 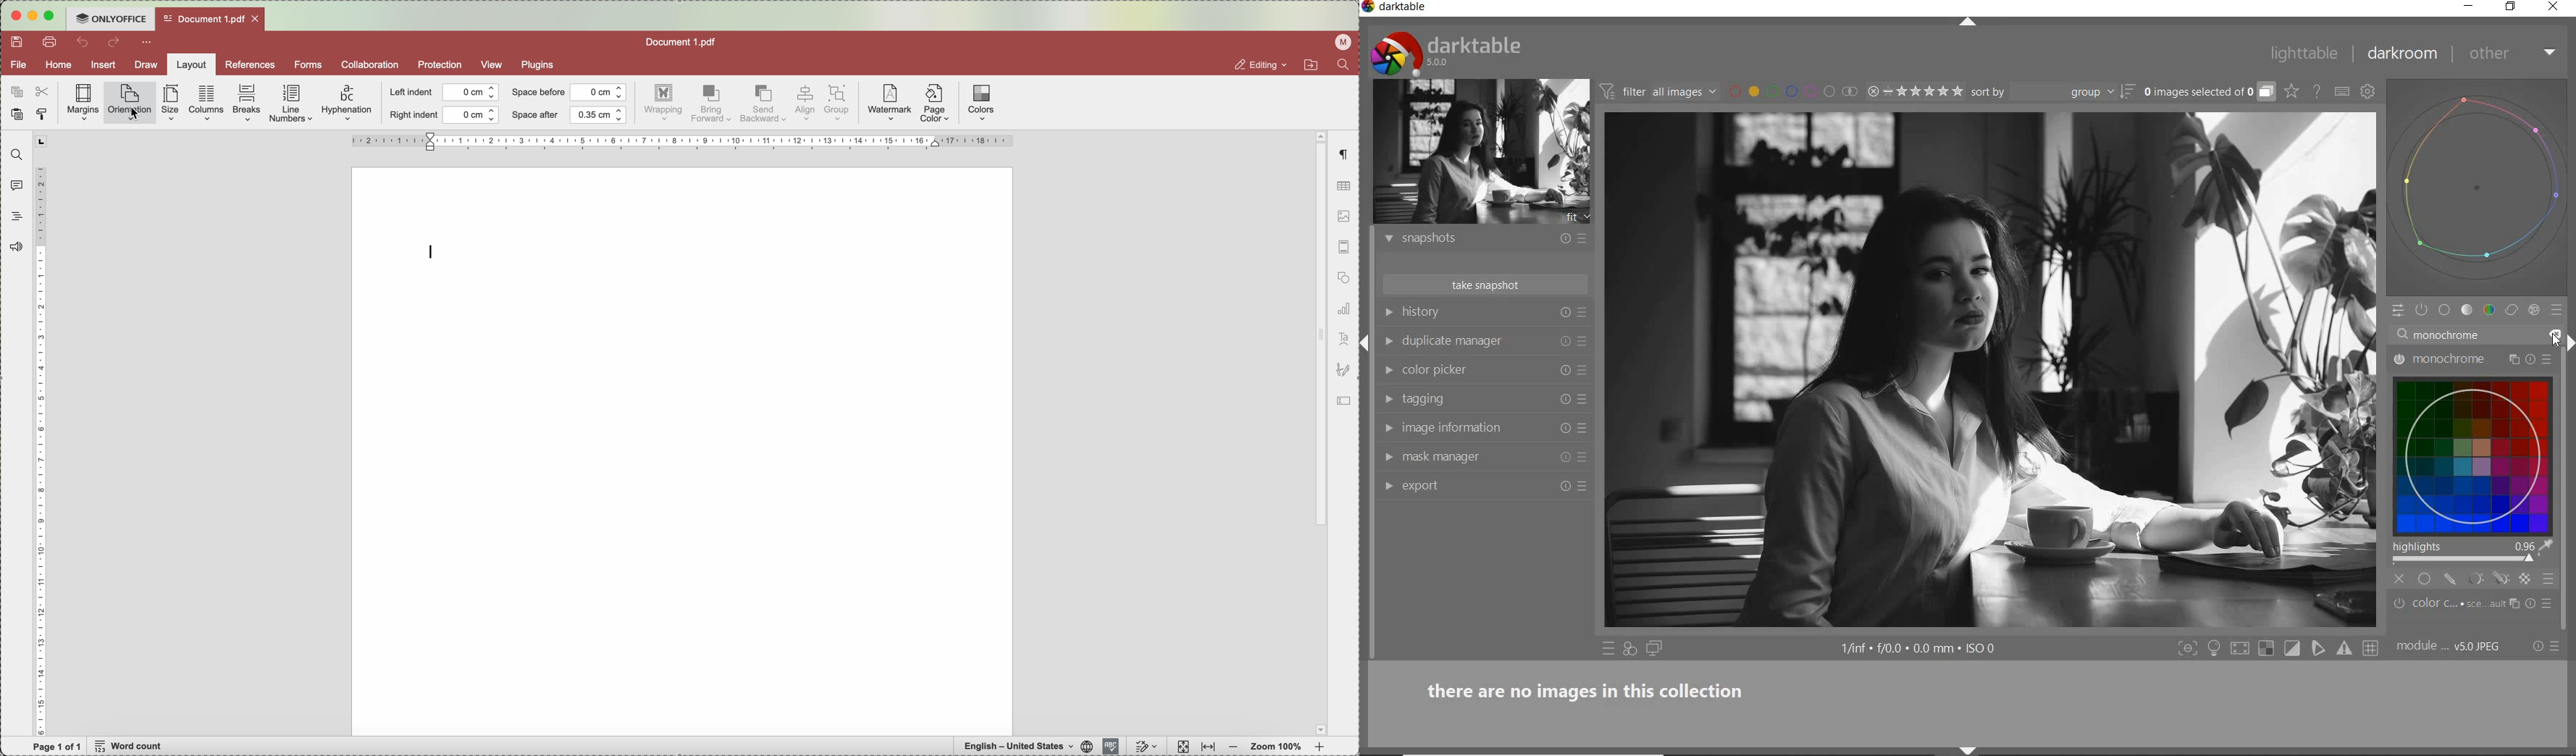 What do you see at coordinates (444, 115) in the screenshot?
I see `right indent` at bounding box center [444, 115].